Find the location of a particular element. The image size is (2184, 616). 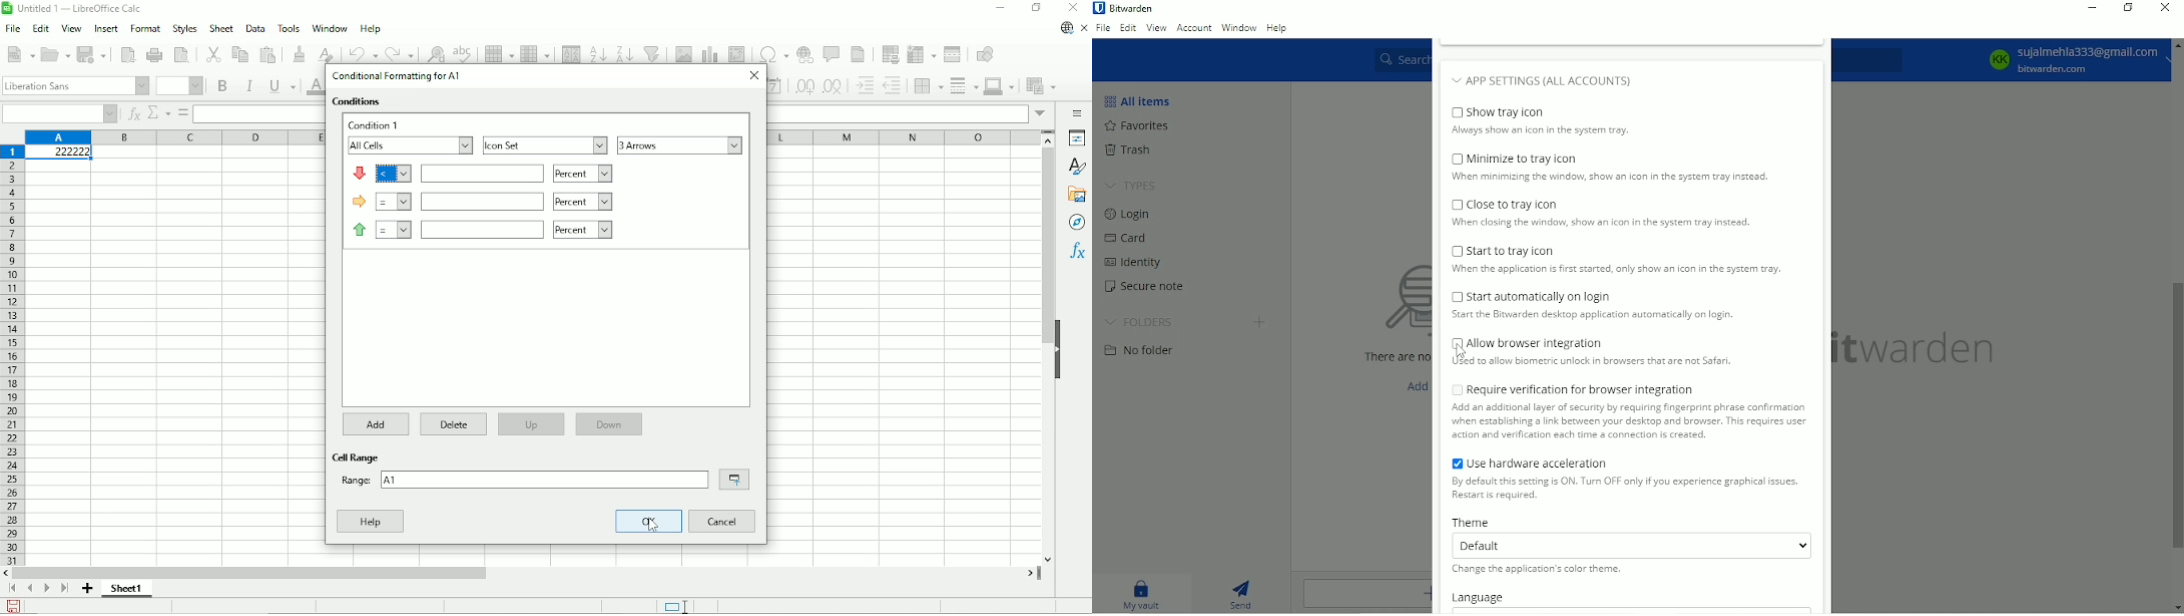

Properties is located at coordinates (1077, 139).